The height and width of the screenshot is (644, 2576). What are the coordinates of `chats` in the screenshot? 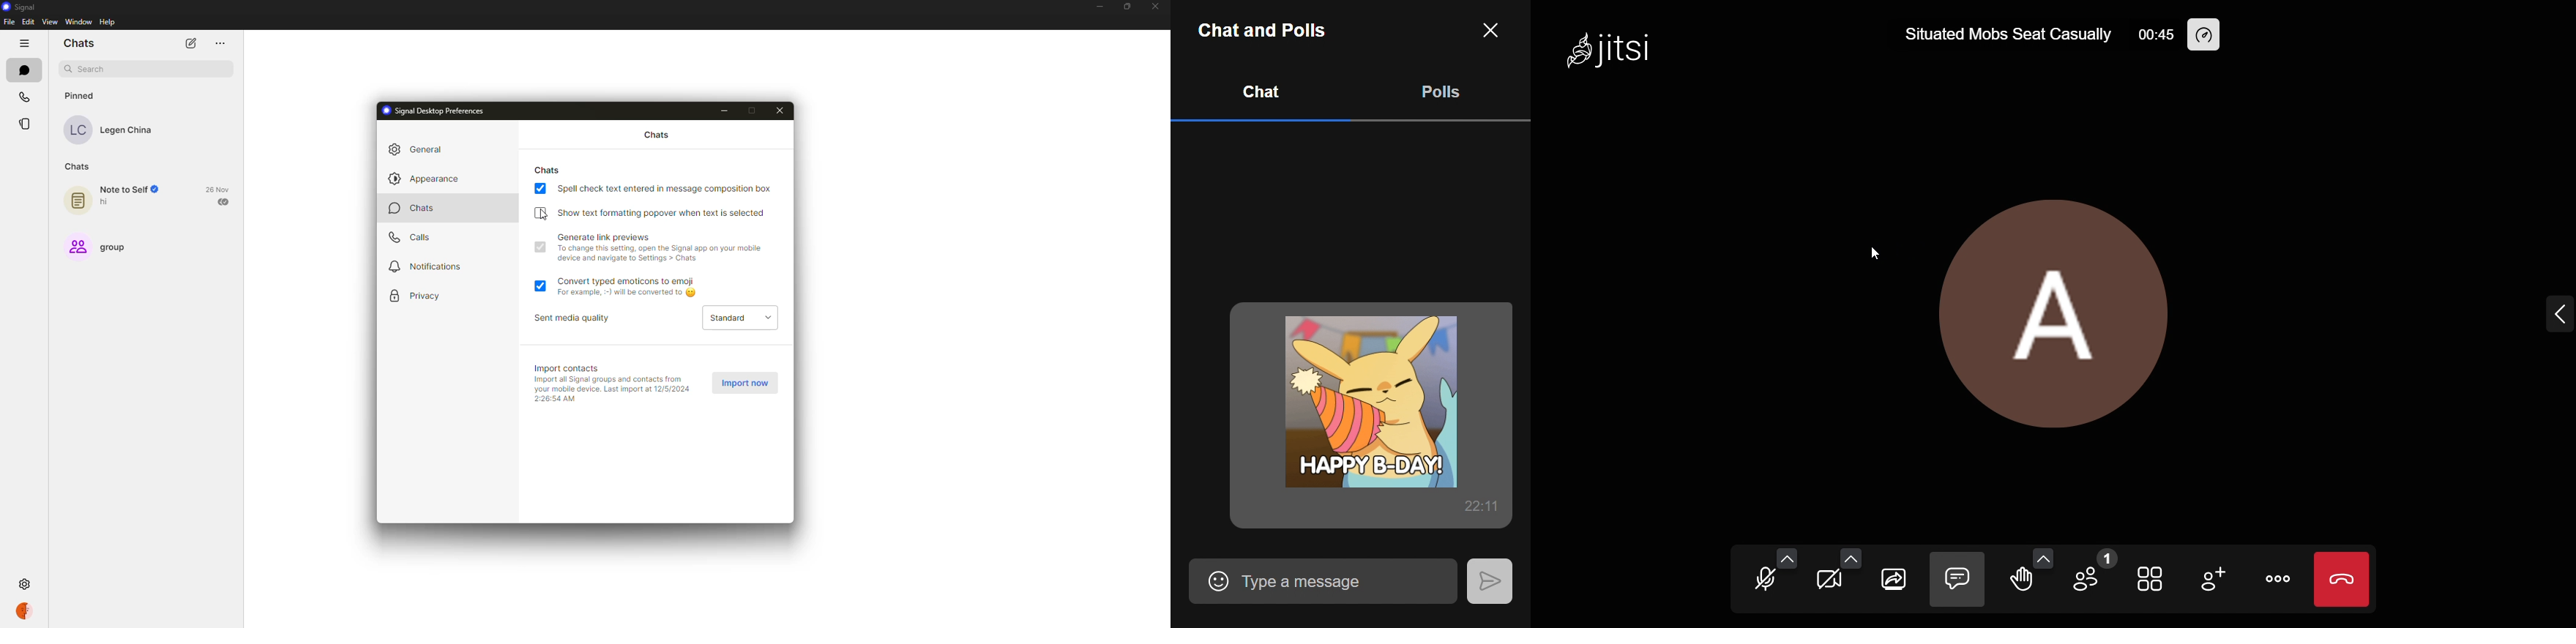 It's located at (80, 43).